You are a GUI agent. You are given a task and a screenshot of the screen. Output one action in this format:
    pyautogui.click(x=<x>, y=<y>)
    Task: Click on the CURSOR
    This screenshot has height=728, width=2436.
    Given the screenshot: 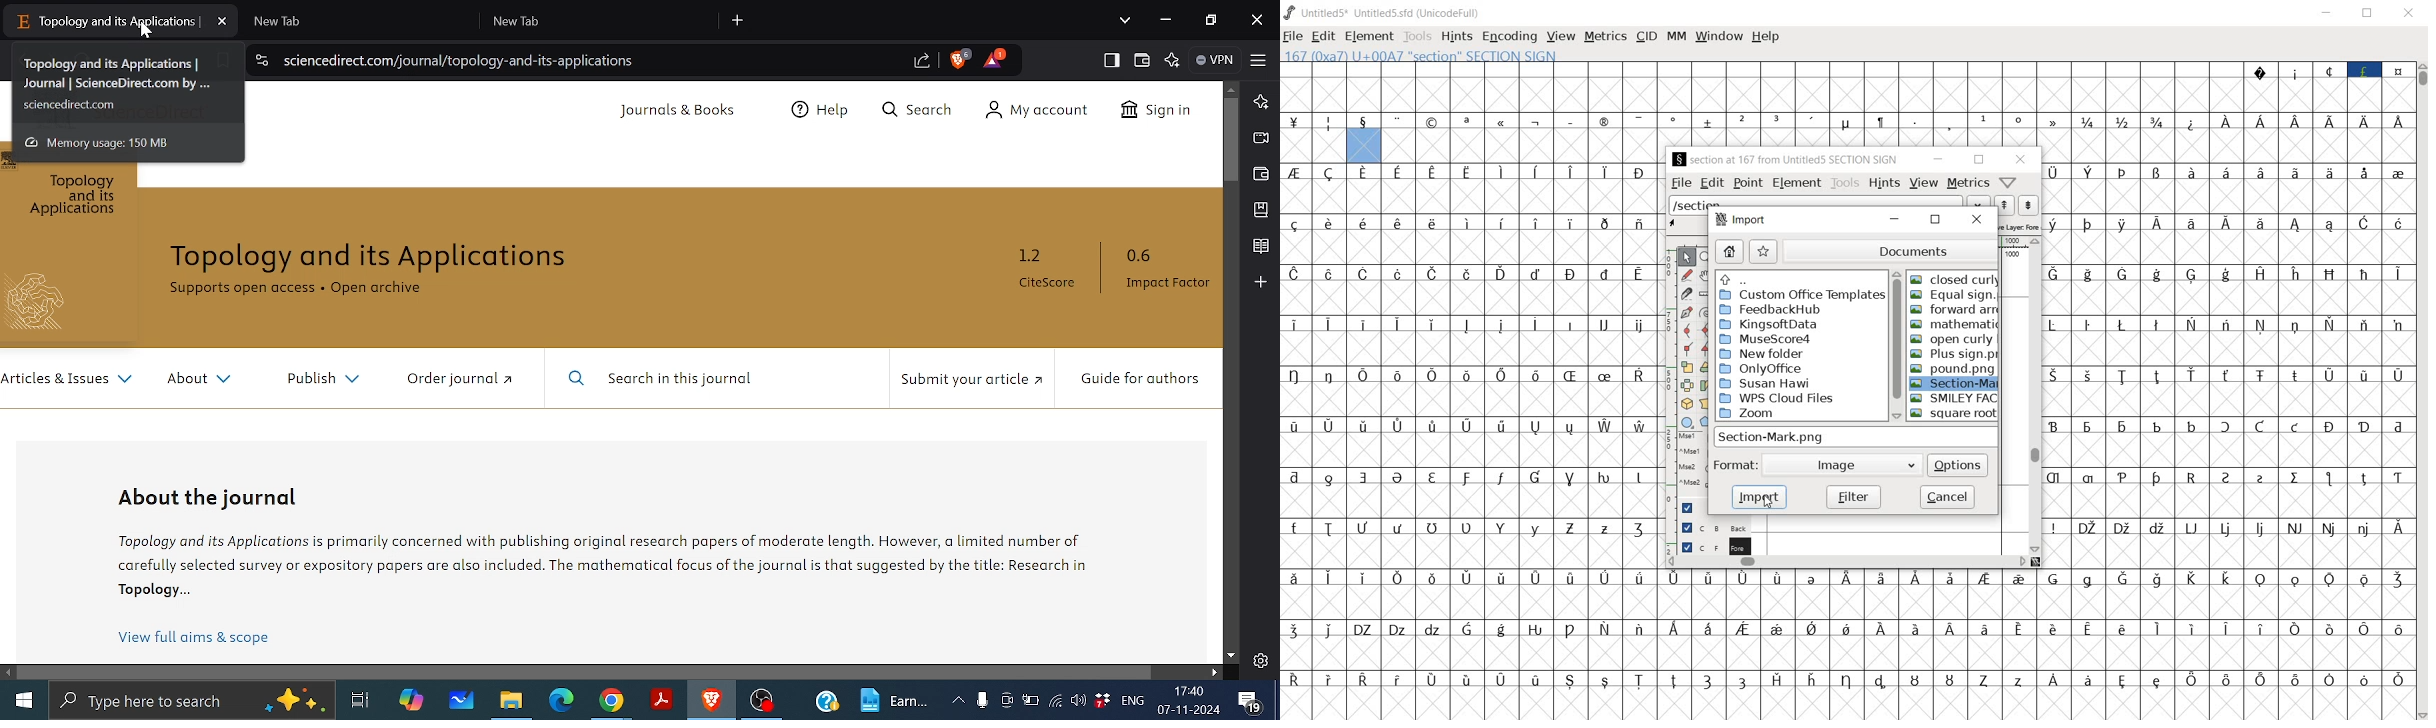 What is the action you would take?
    pyautogui.click(x=1767, y=502)
    